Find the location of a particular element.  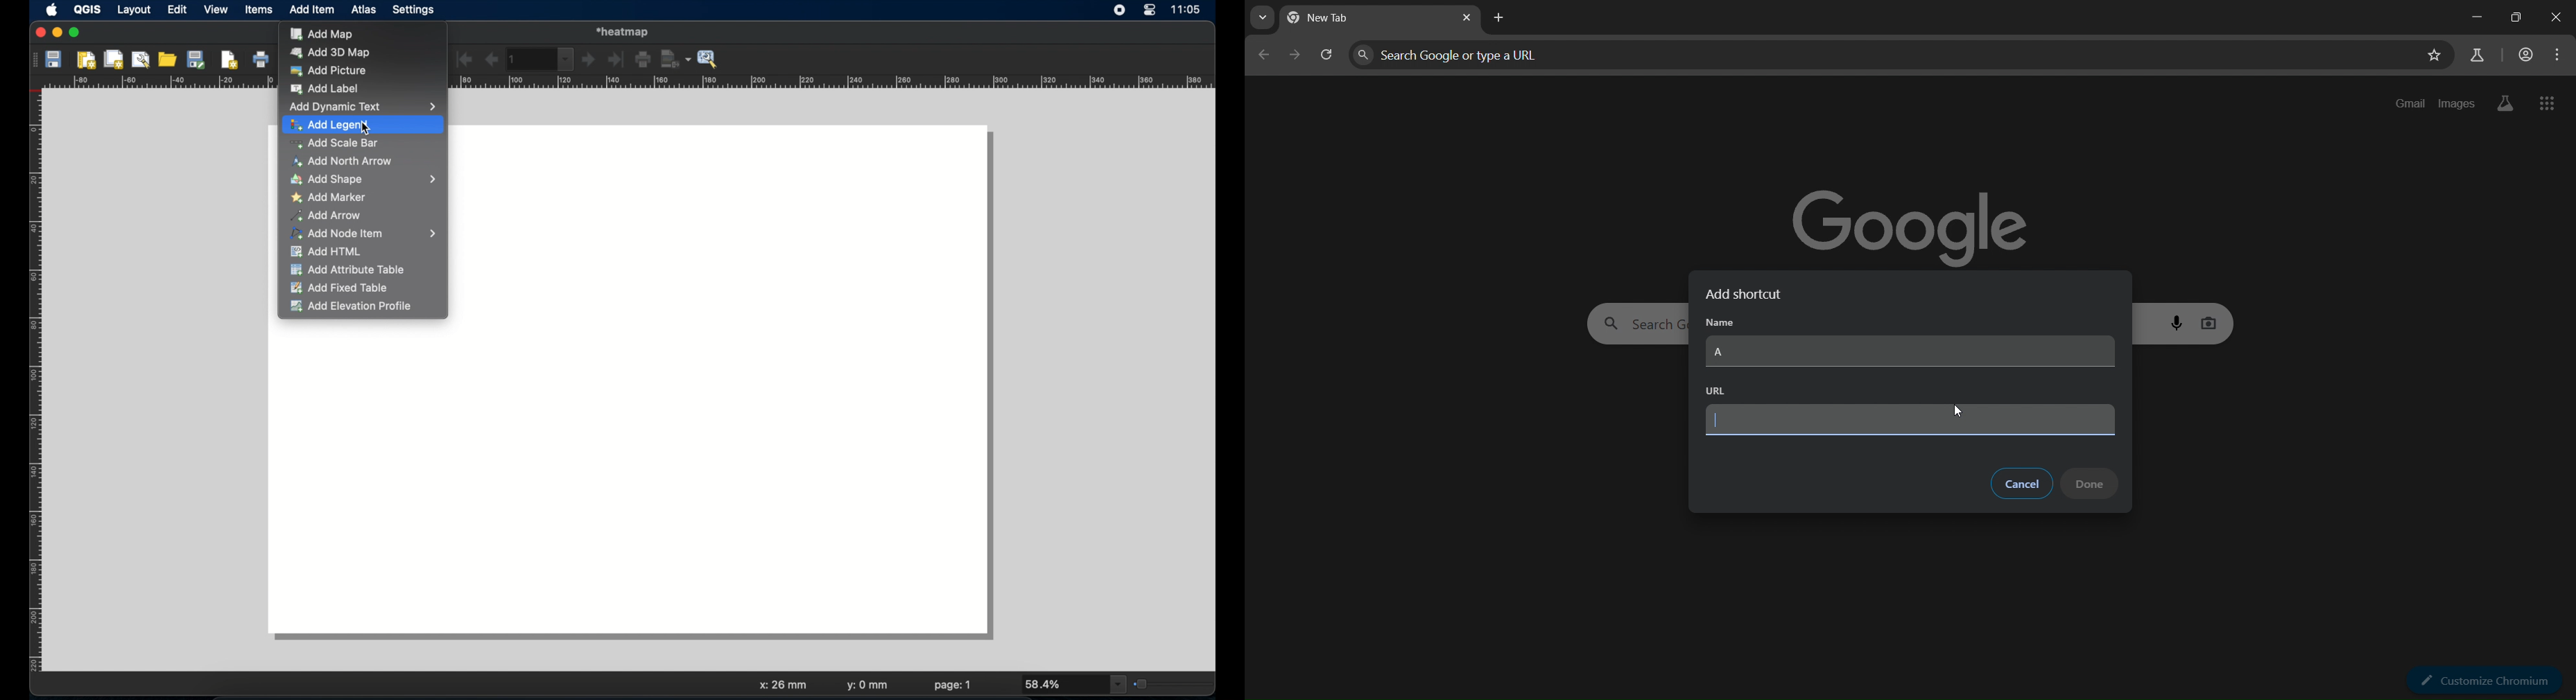

next feature is located at coordinates (589, 60).